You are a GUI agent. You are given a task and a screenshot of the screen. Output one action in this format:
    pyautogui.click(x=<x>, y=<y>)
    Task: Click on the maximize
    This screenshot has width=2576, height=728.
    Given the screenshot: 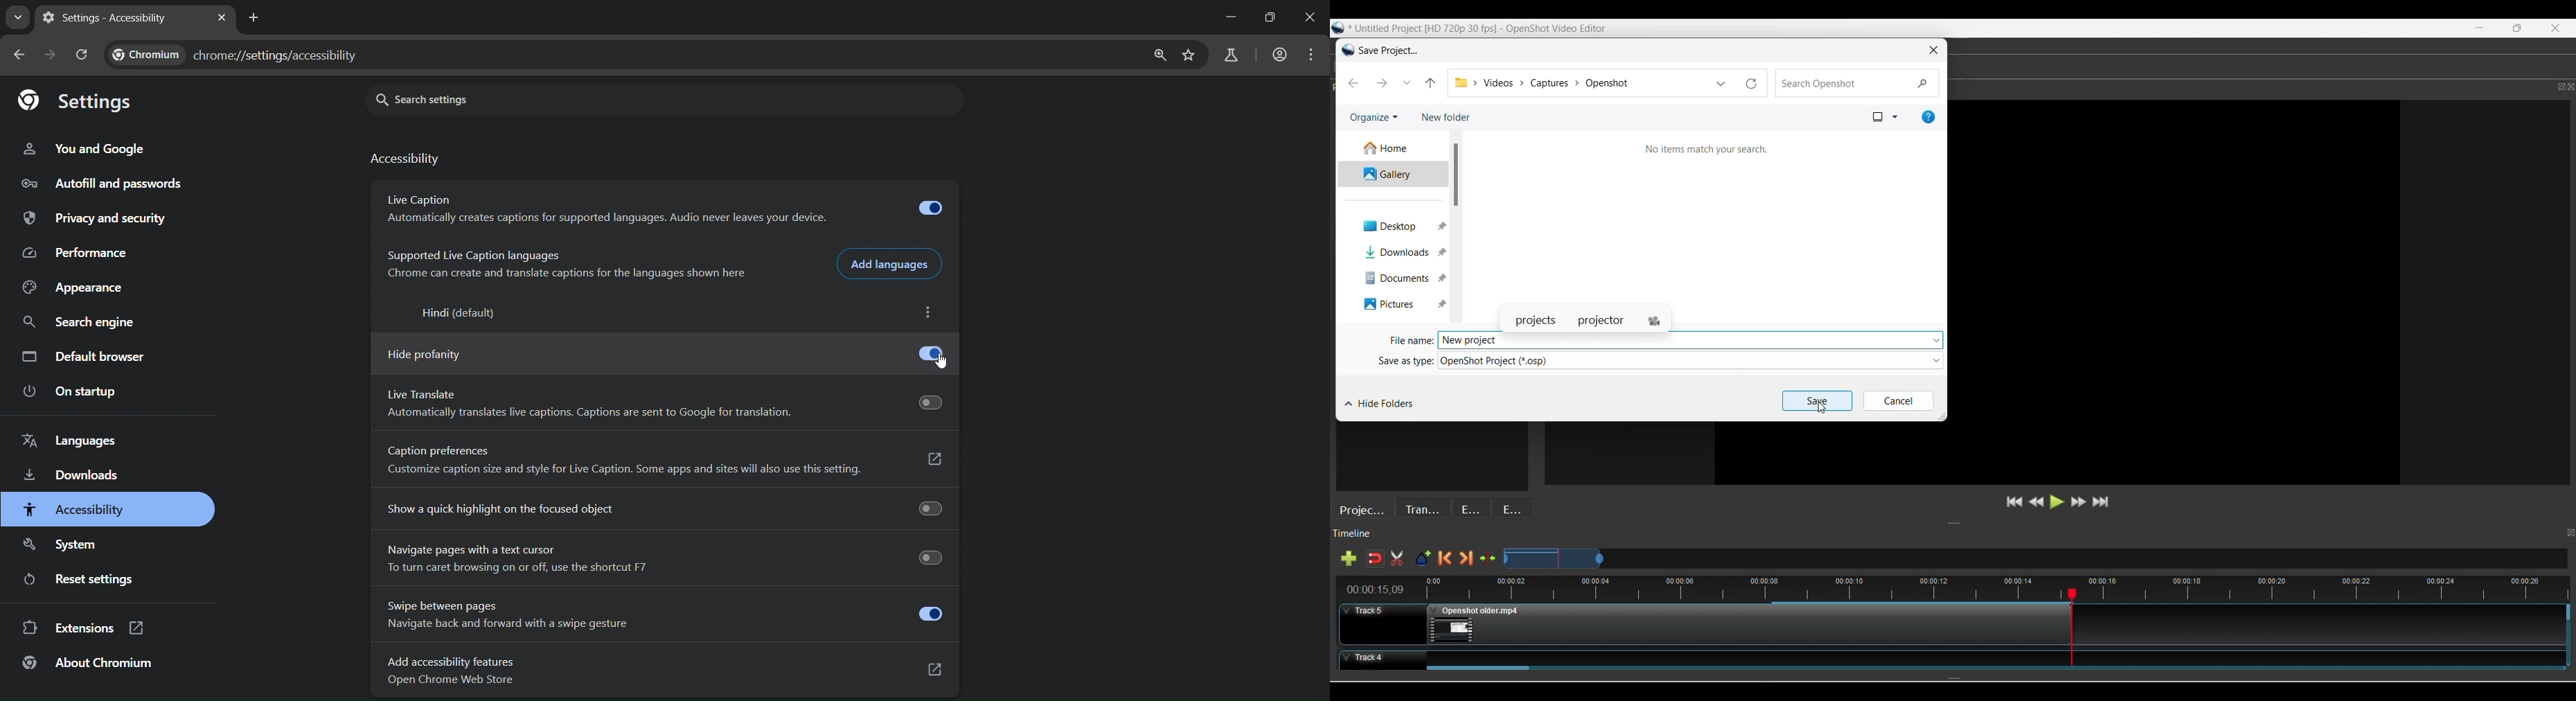 What is the action you would take?
    pyautogui.click(x=2519, y=27)
    